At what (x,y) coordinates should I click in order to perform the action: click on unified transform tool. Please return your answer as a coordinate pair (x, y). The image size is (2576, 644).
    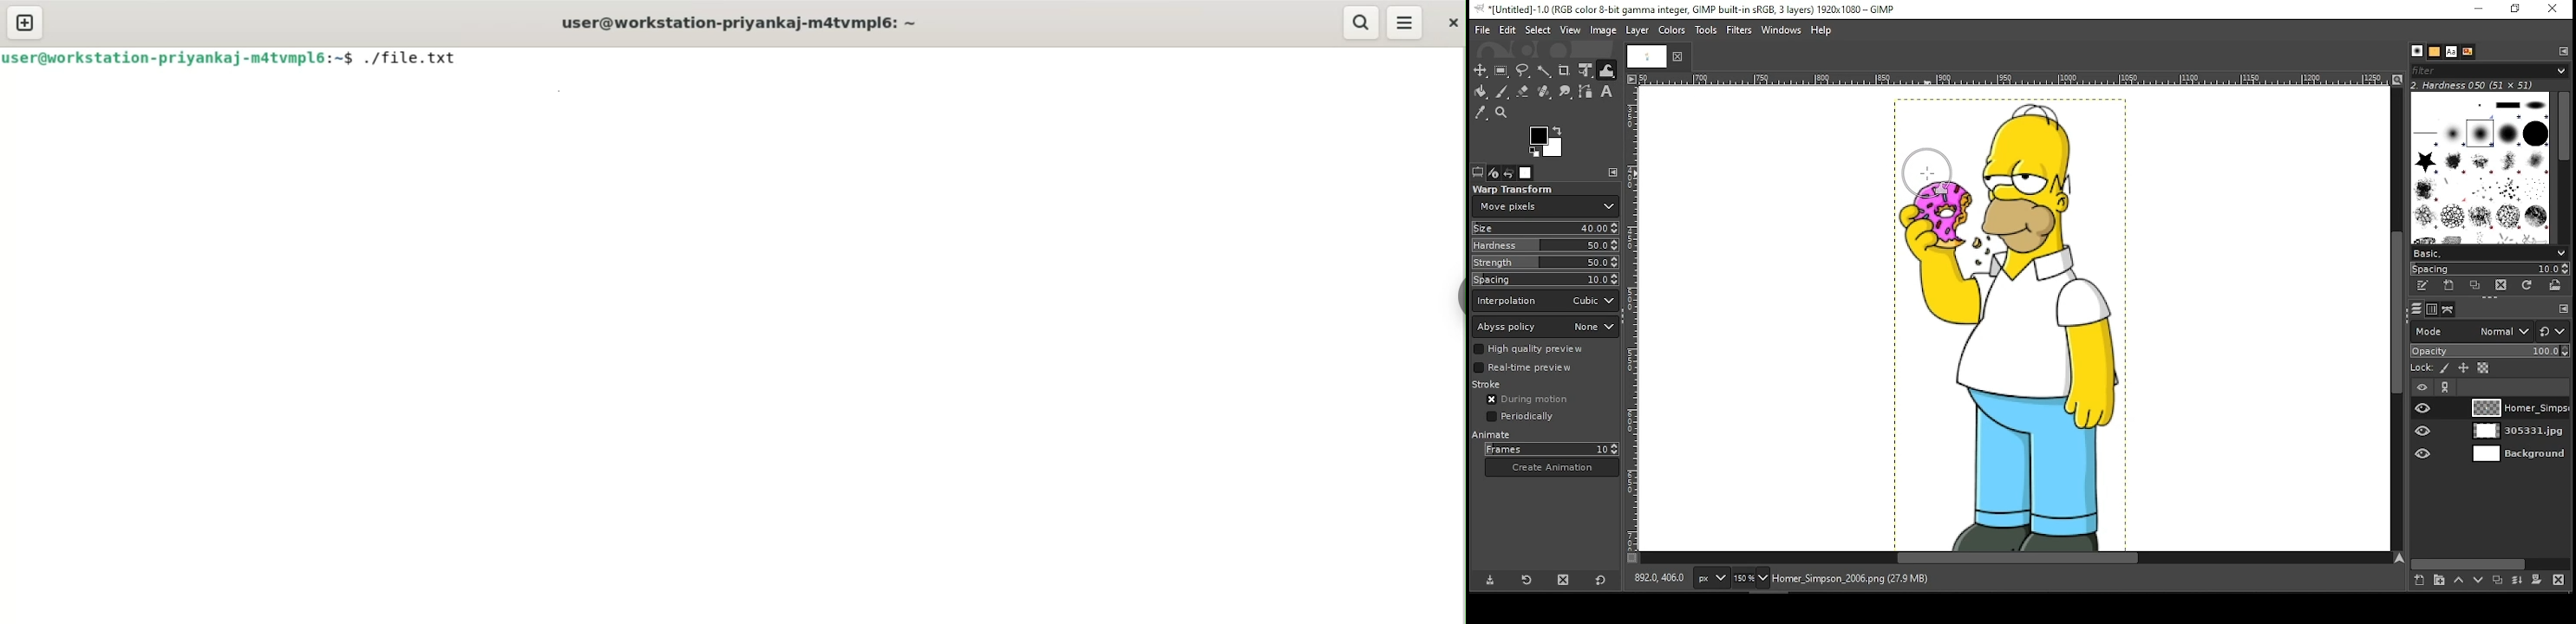
    Looking at the image, I should click on (1587, 71).